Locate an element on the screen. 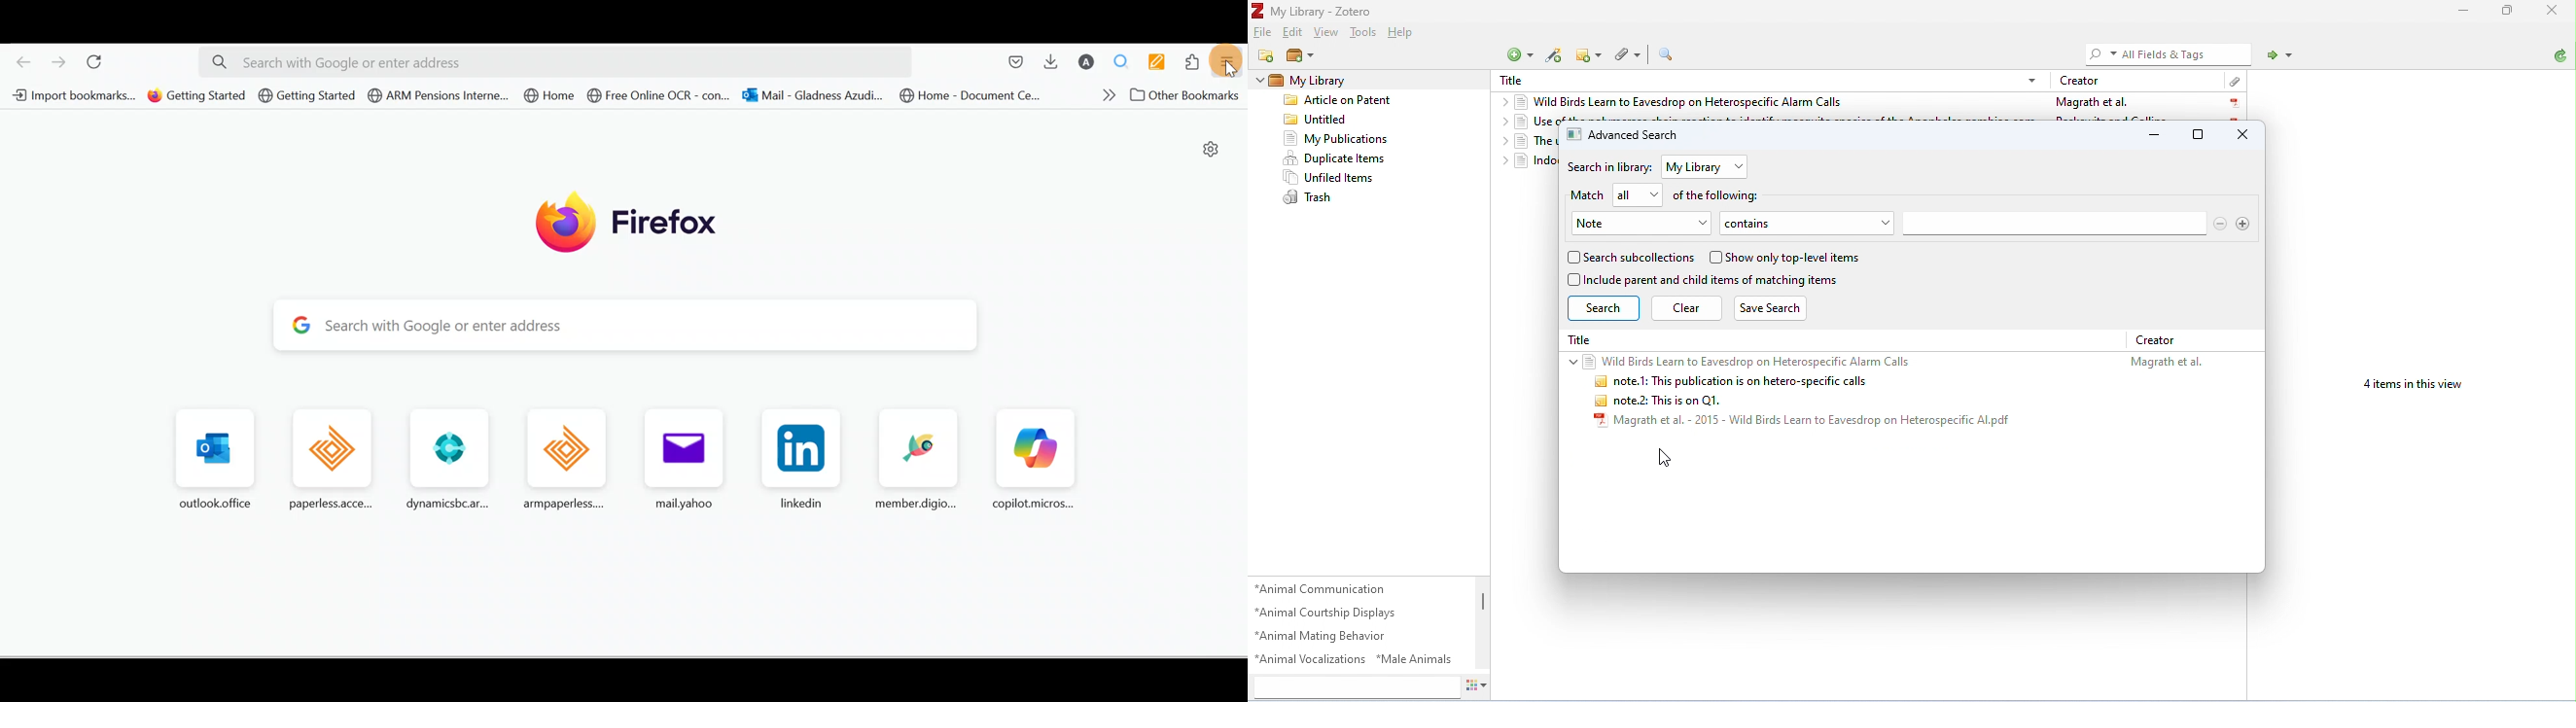 The width and height of the screenshot is (2576, 728). animal vocalizations is located at coordinates (1311, 658).